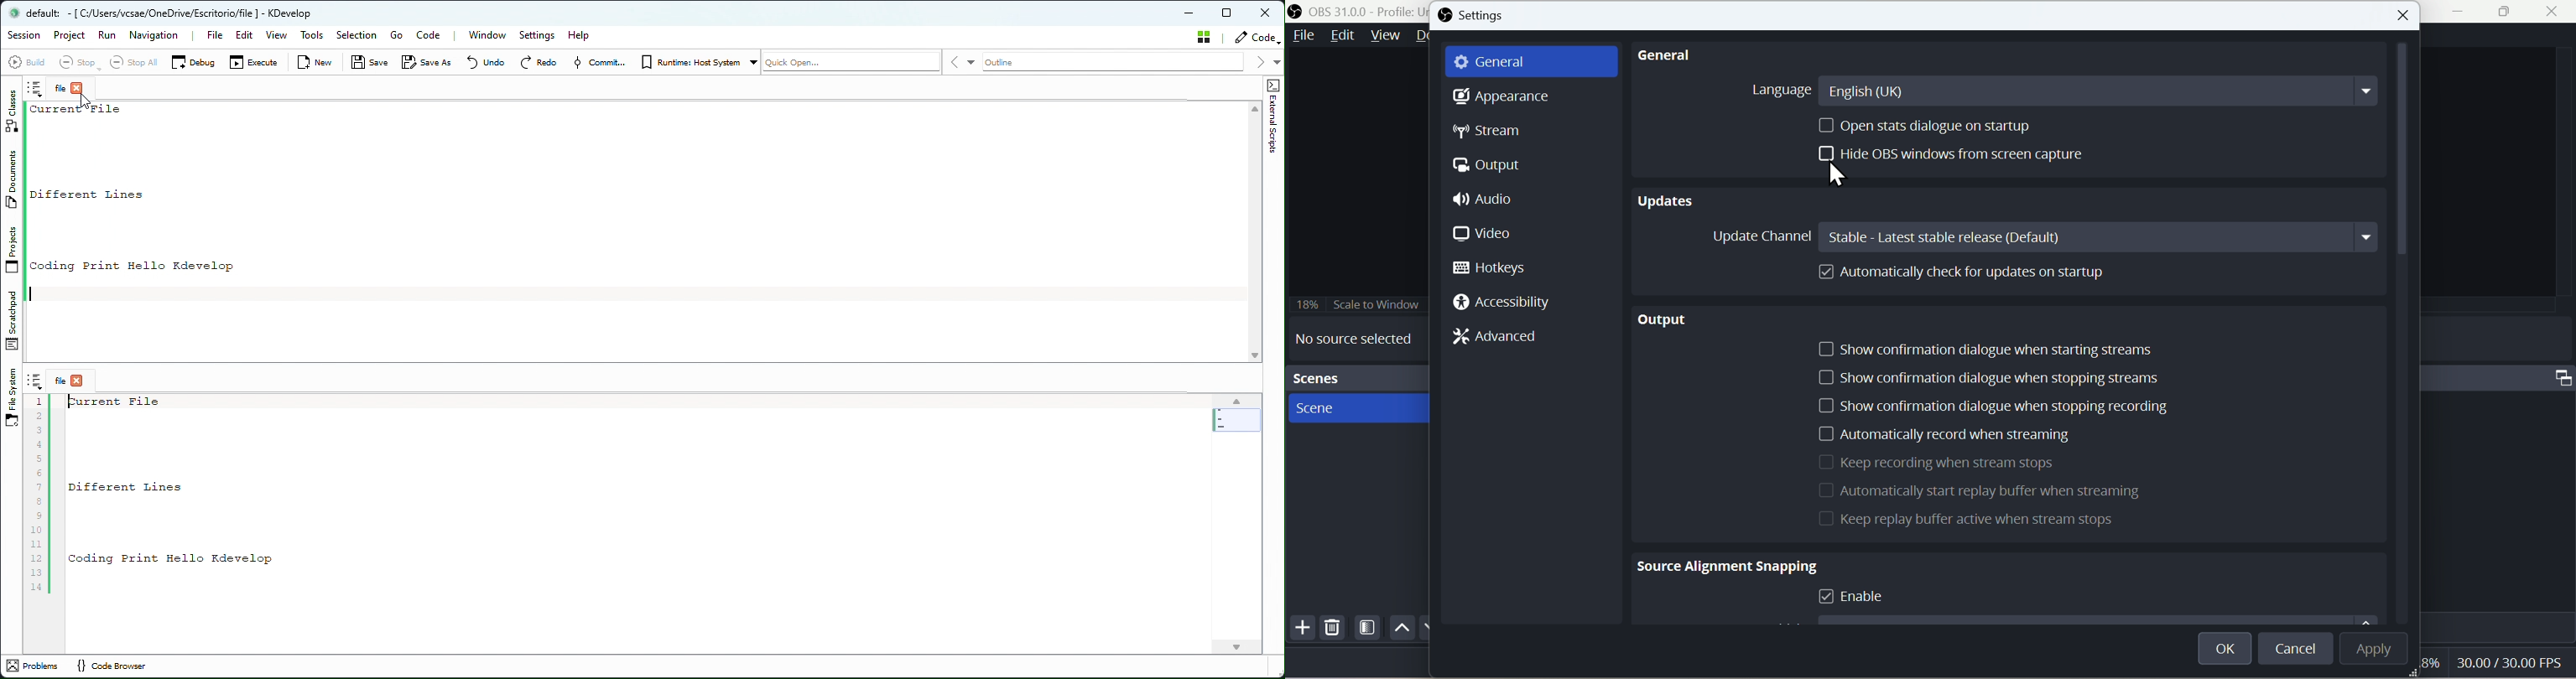  Describe the element at coordinates (1307, 304) in the screenshot. I see `18%` at that location.